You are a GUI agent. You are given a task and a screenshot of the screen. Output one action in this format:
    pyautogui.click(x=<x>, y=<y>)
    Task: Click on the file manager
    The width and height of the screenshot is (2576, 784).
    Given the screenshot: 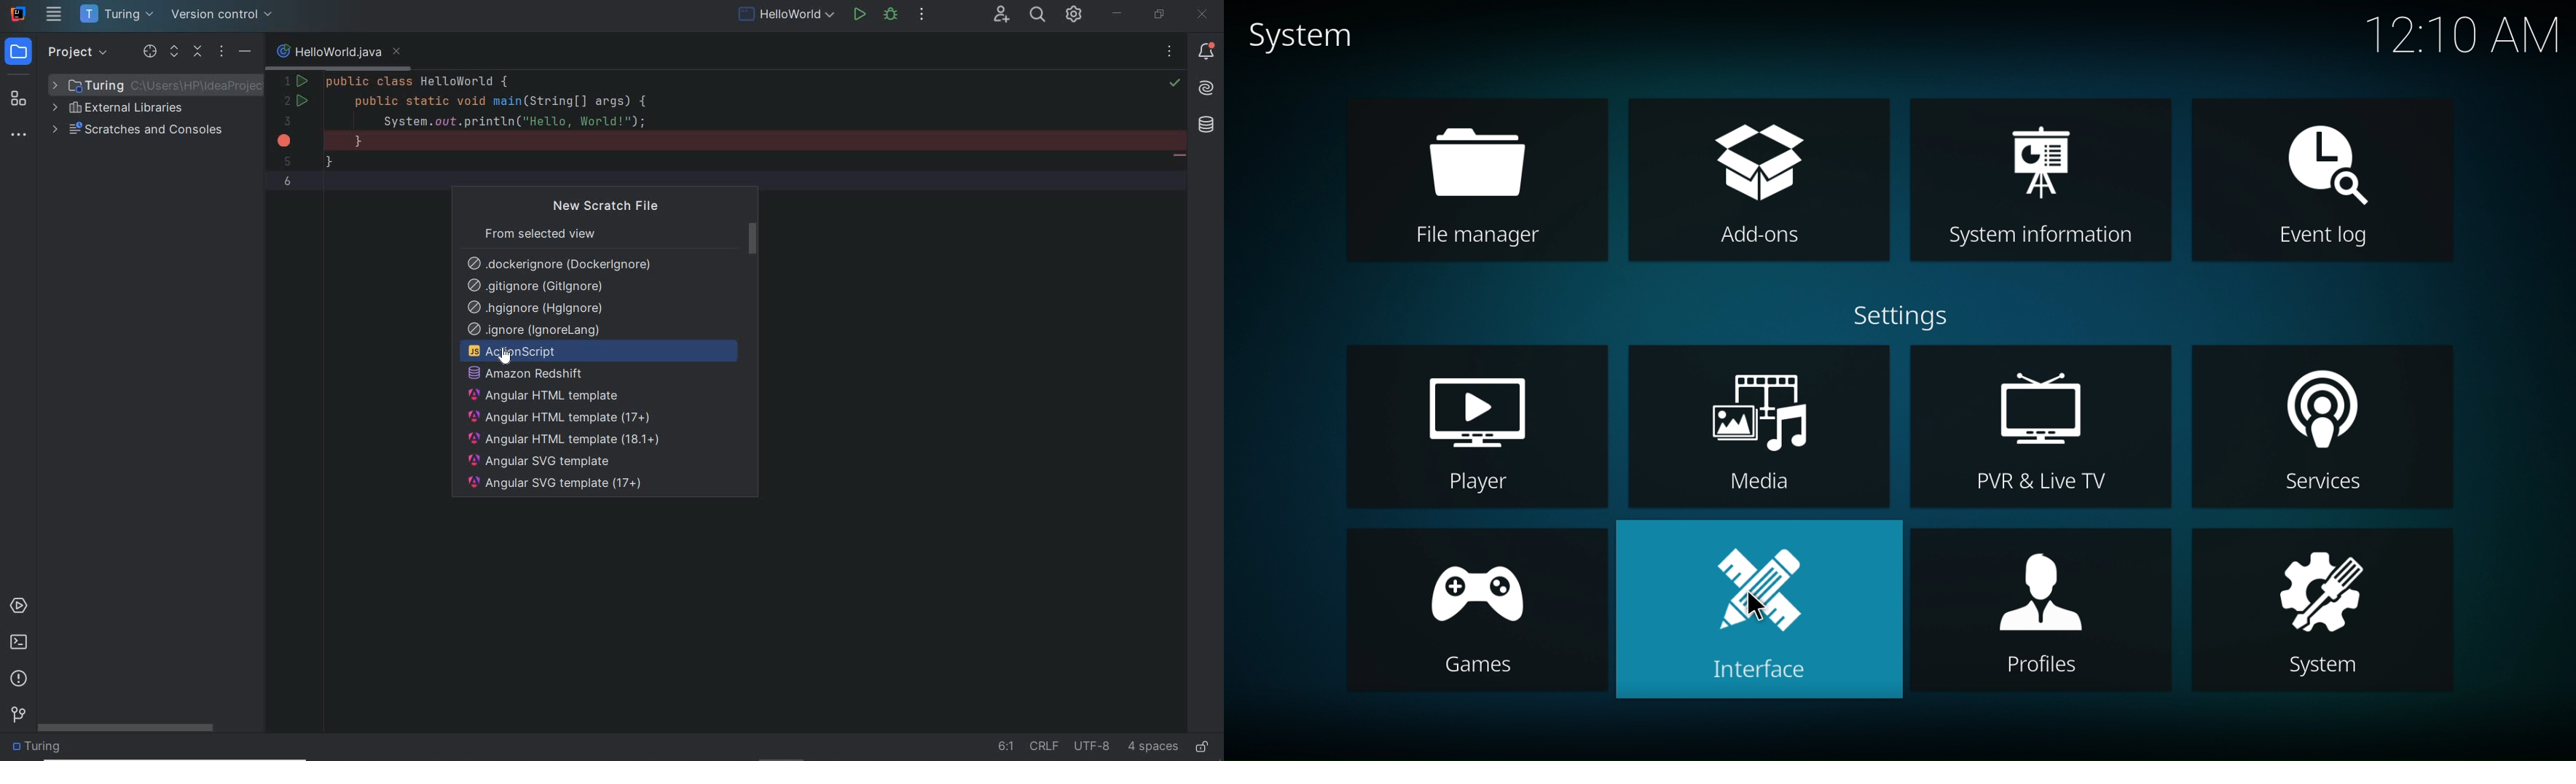 What is the action you would take?
    pyautogui.click(x=1472, y=178)
    